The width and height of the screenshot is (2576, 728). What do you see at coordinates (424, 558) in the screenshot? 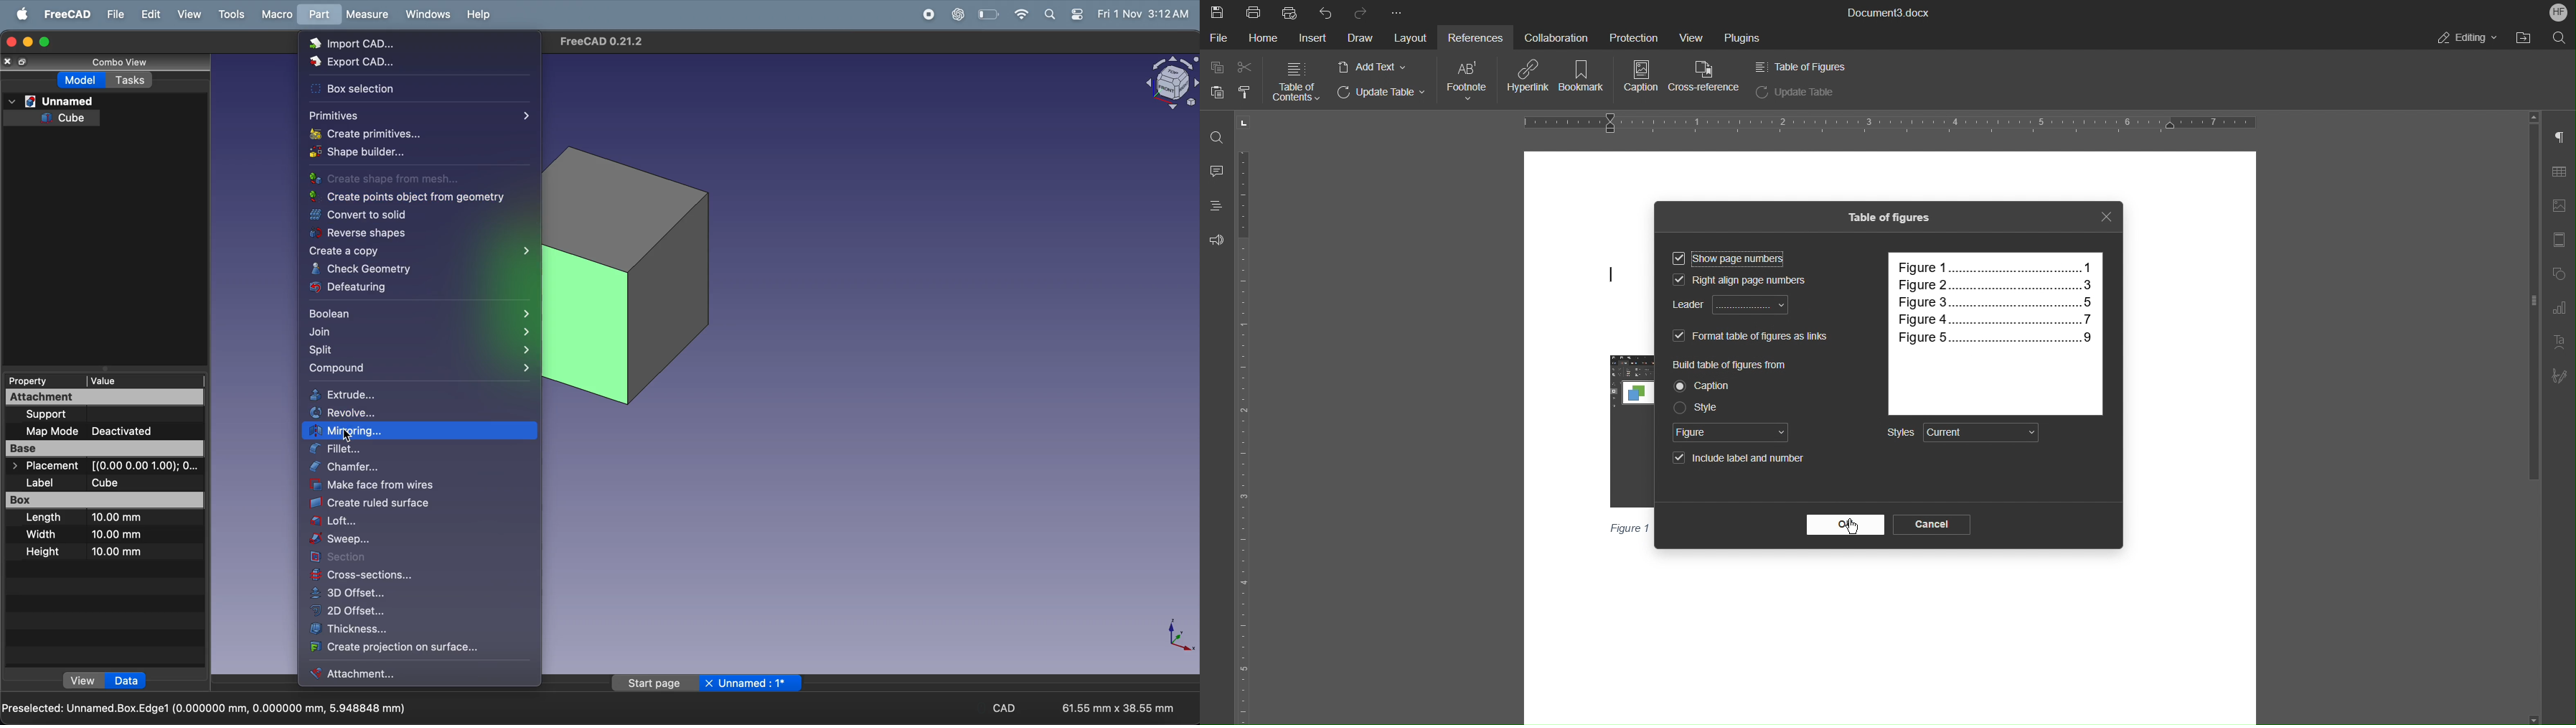
I see `section` at bounding box center [424, 558].